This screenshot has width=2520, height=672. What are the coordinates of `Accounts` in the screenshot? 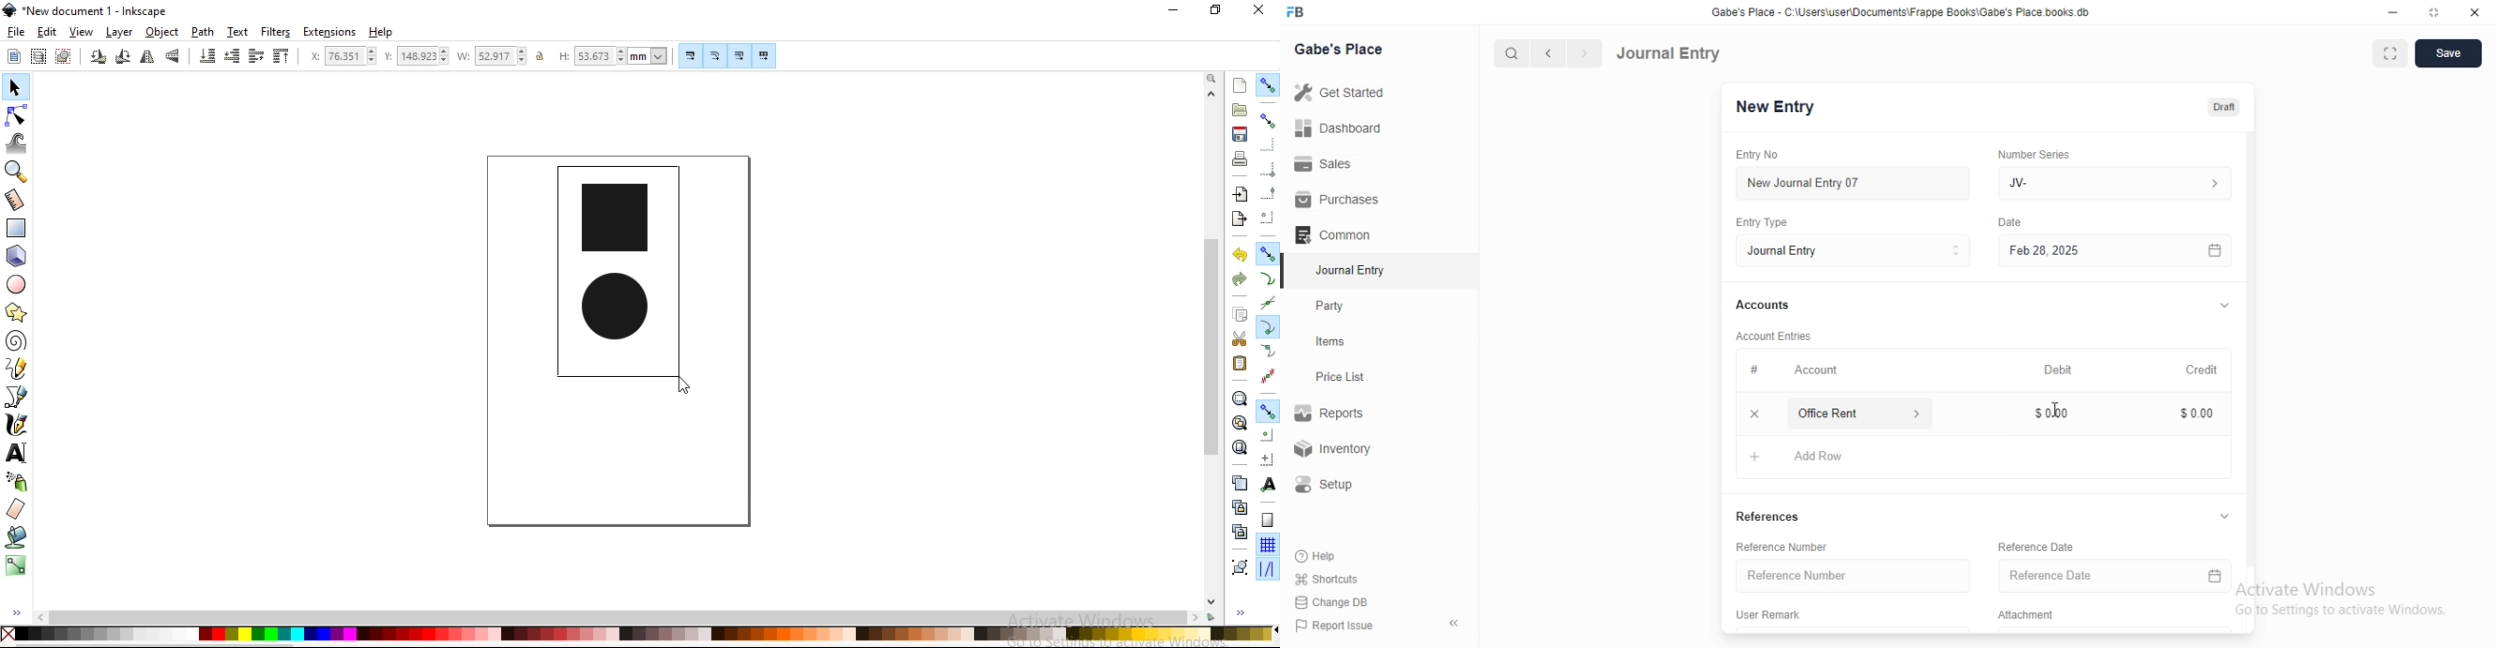 It's located at (1761, 305).